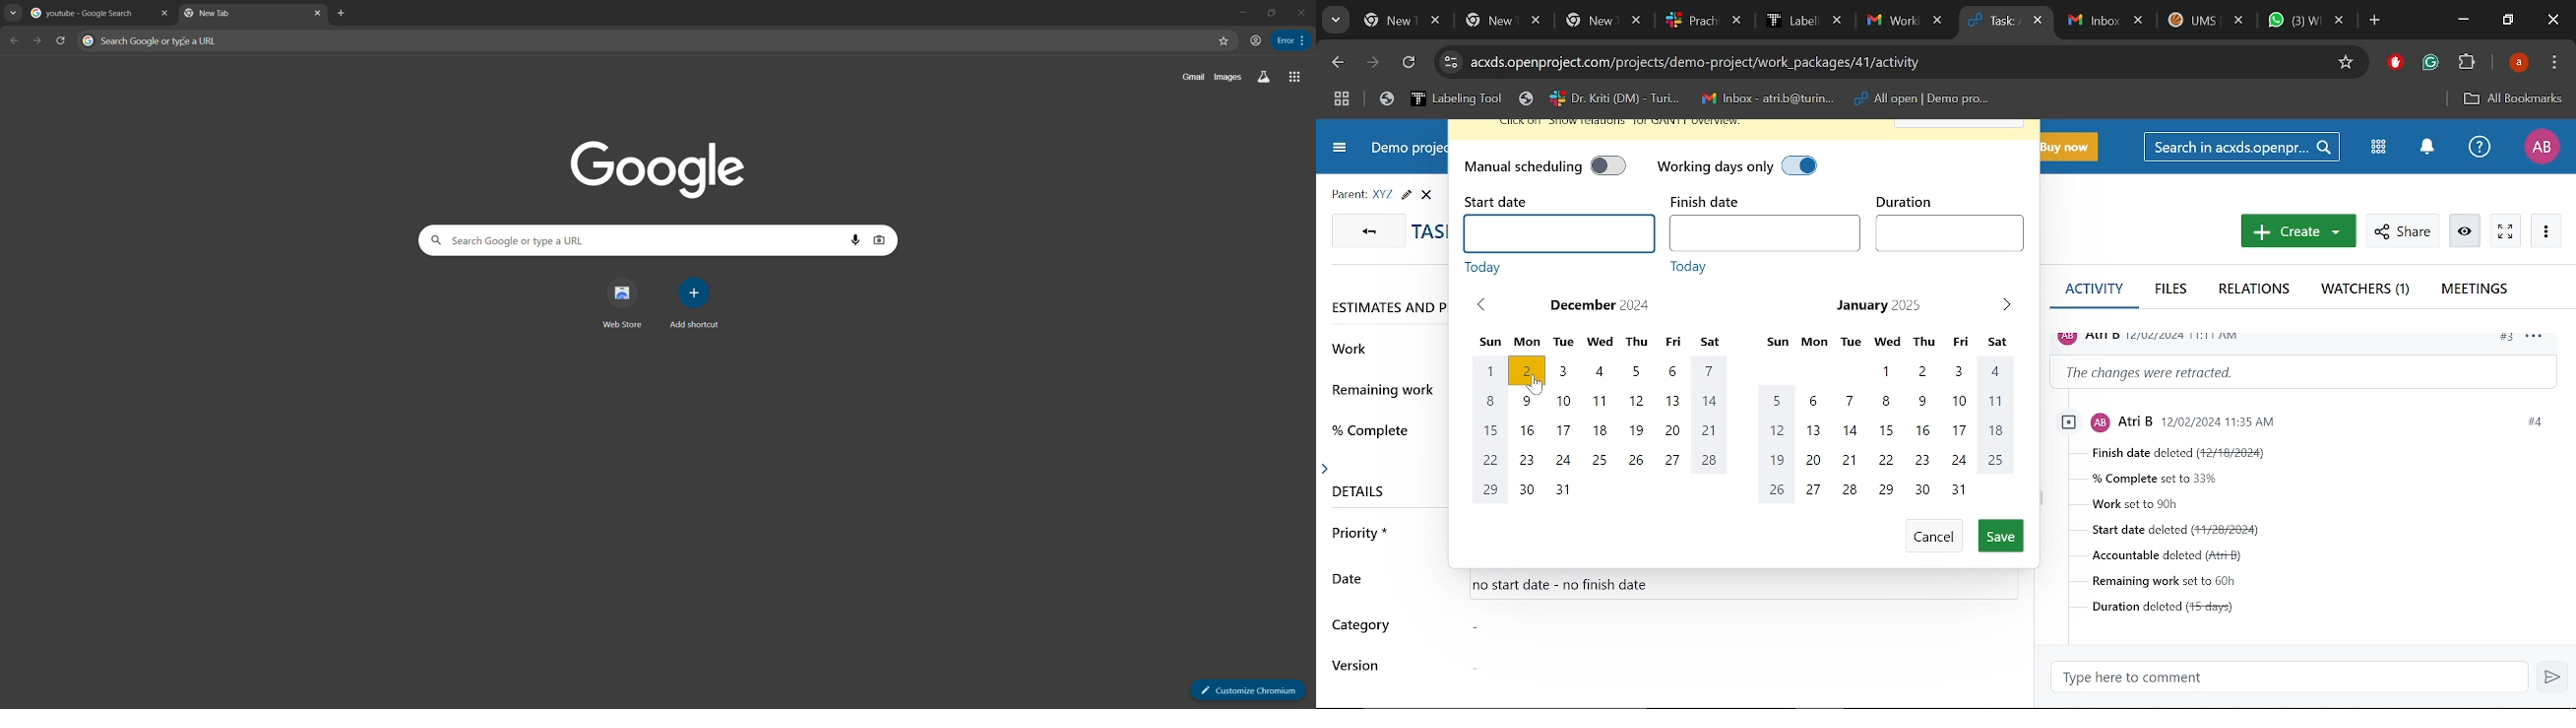 The height and width of the screenshot is (728, 2576). Describe the element at coordinates (62, 40) in the screenshot. I see `reload` at that location.